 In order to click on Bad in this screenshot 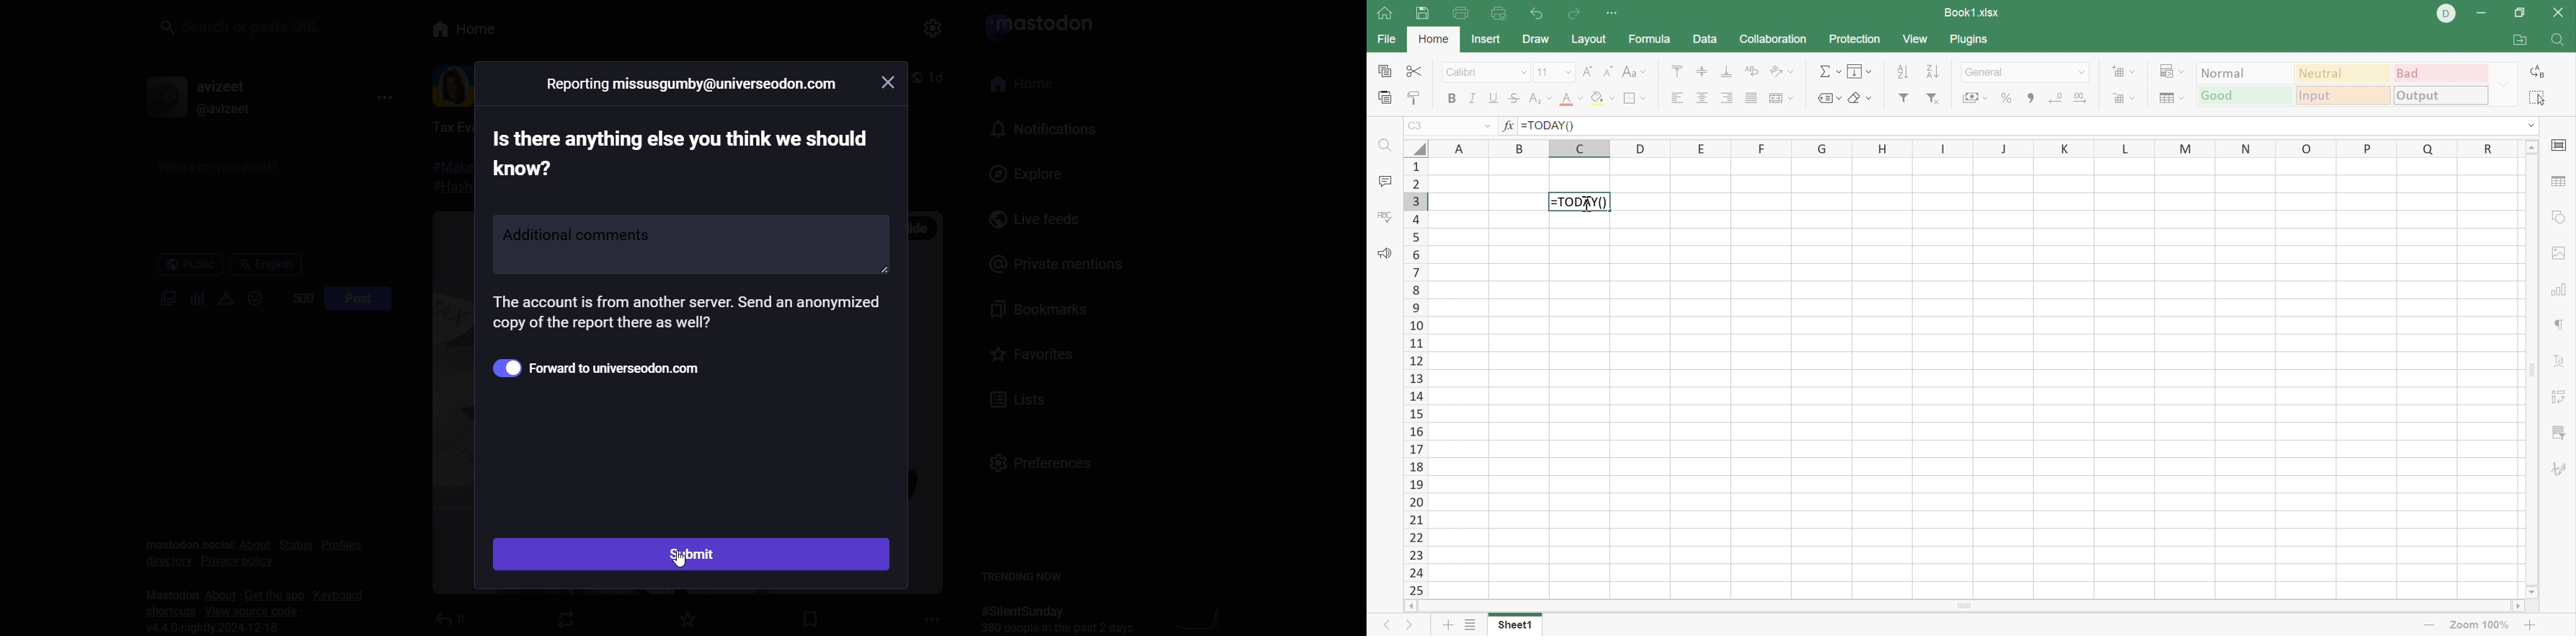, I will do `click(2442, 74)`.